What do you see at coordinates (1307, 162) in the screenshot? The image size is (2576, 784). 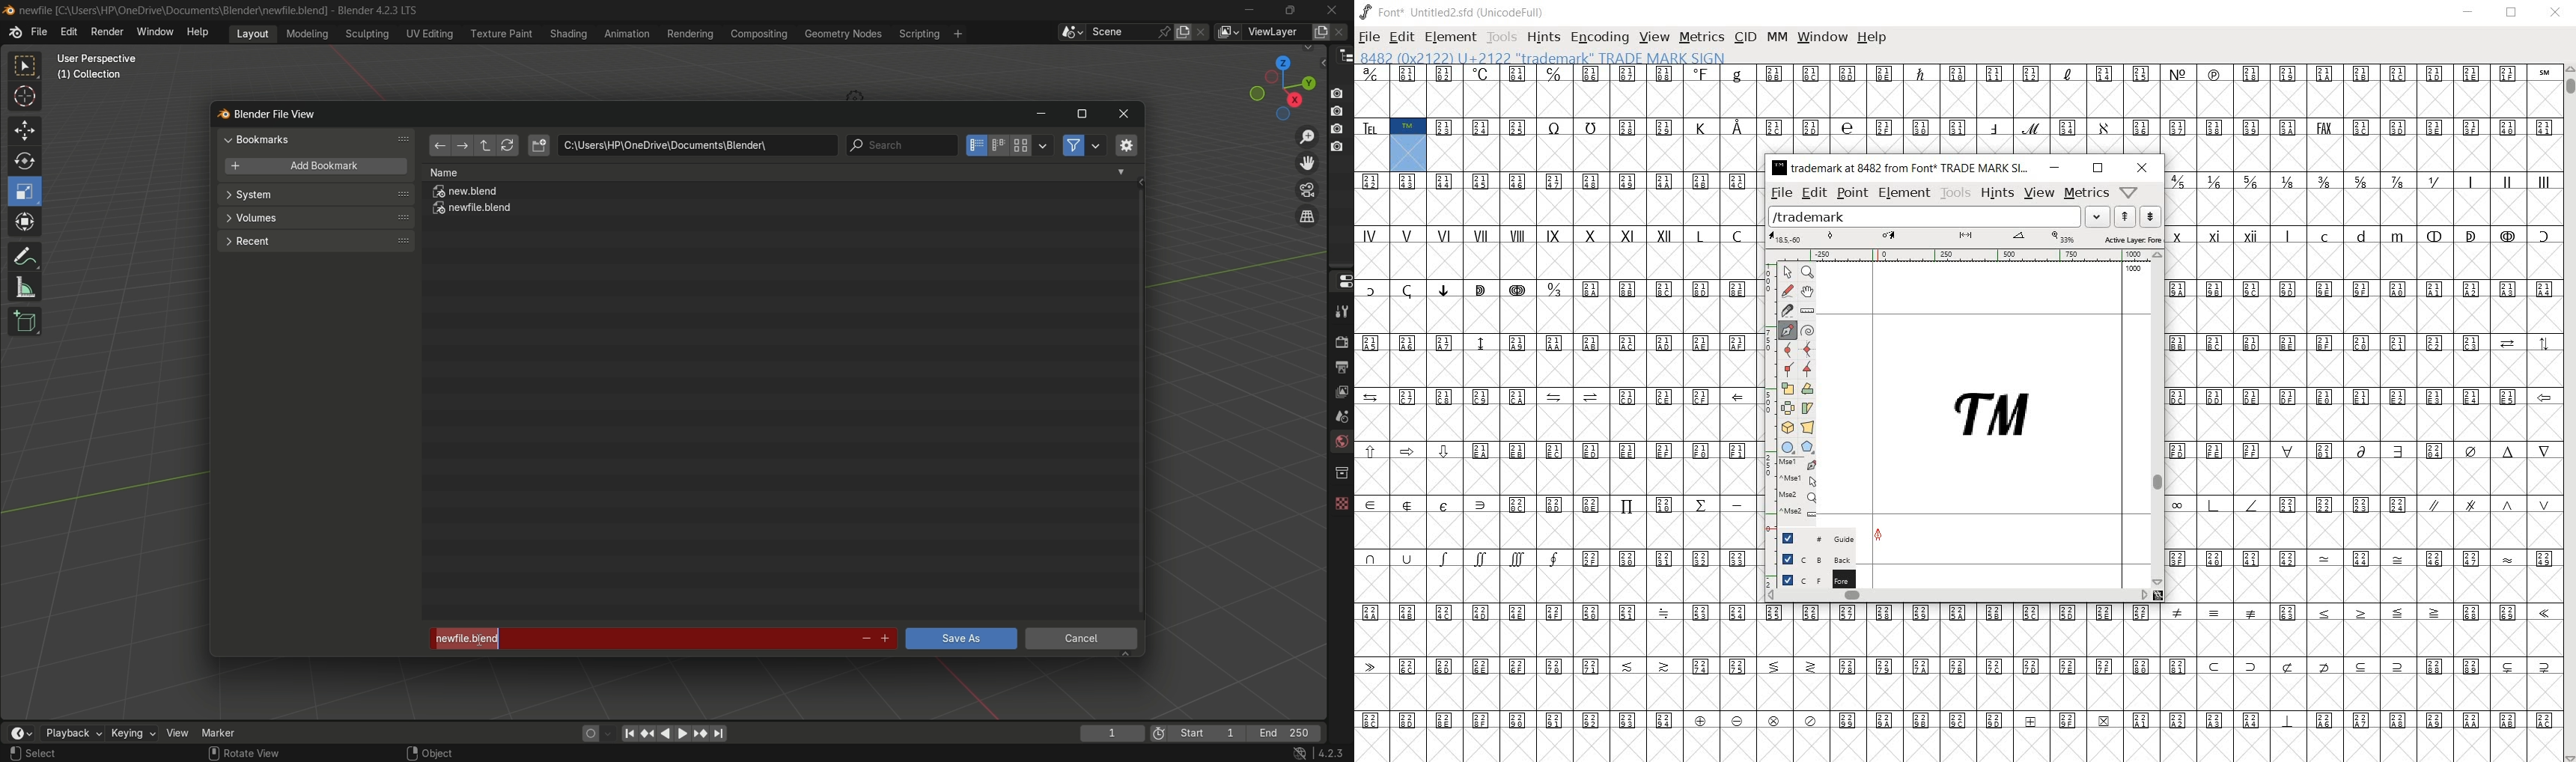 I see `move view layer` at bounding box center [1307, 162].